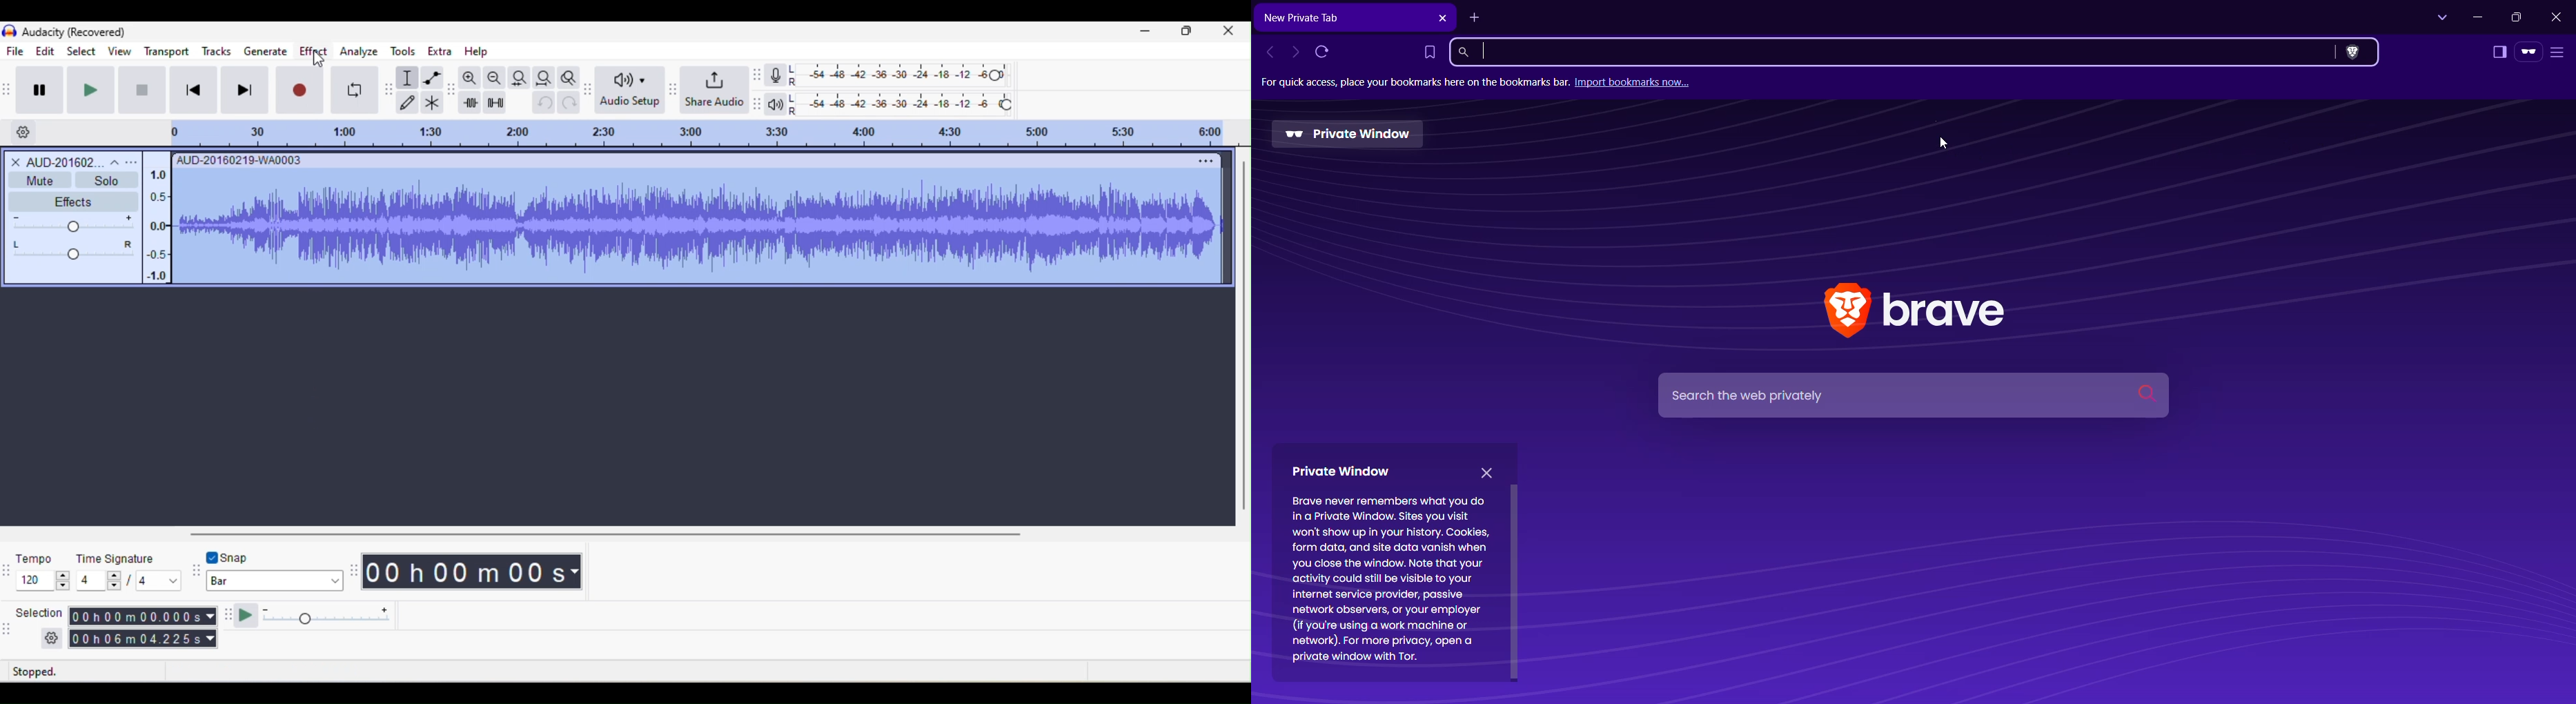  What do you see at coordinates (111, 161) in the screenshot?
I see `collapse` at bounding box center [111, 161].